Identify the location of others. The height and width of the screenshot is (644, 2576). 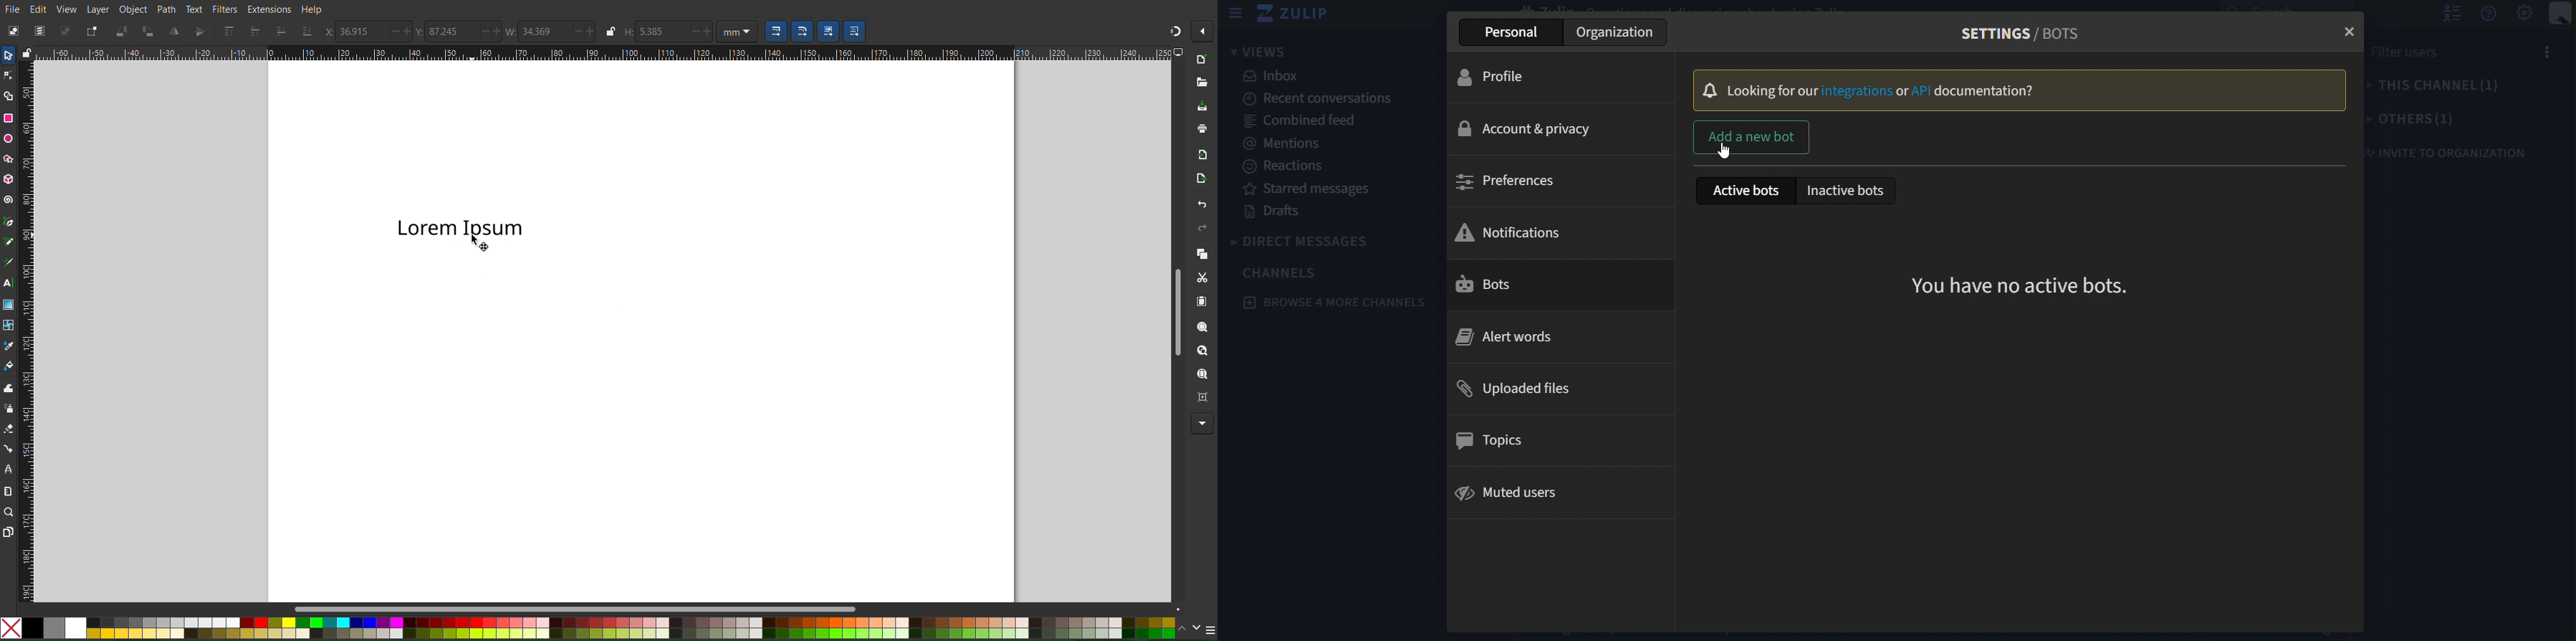
(2410, 120).